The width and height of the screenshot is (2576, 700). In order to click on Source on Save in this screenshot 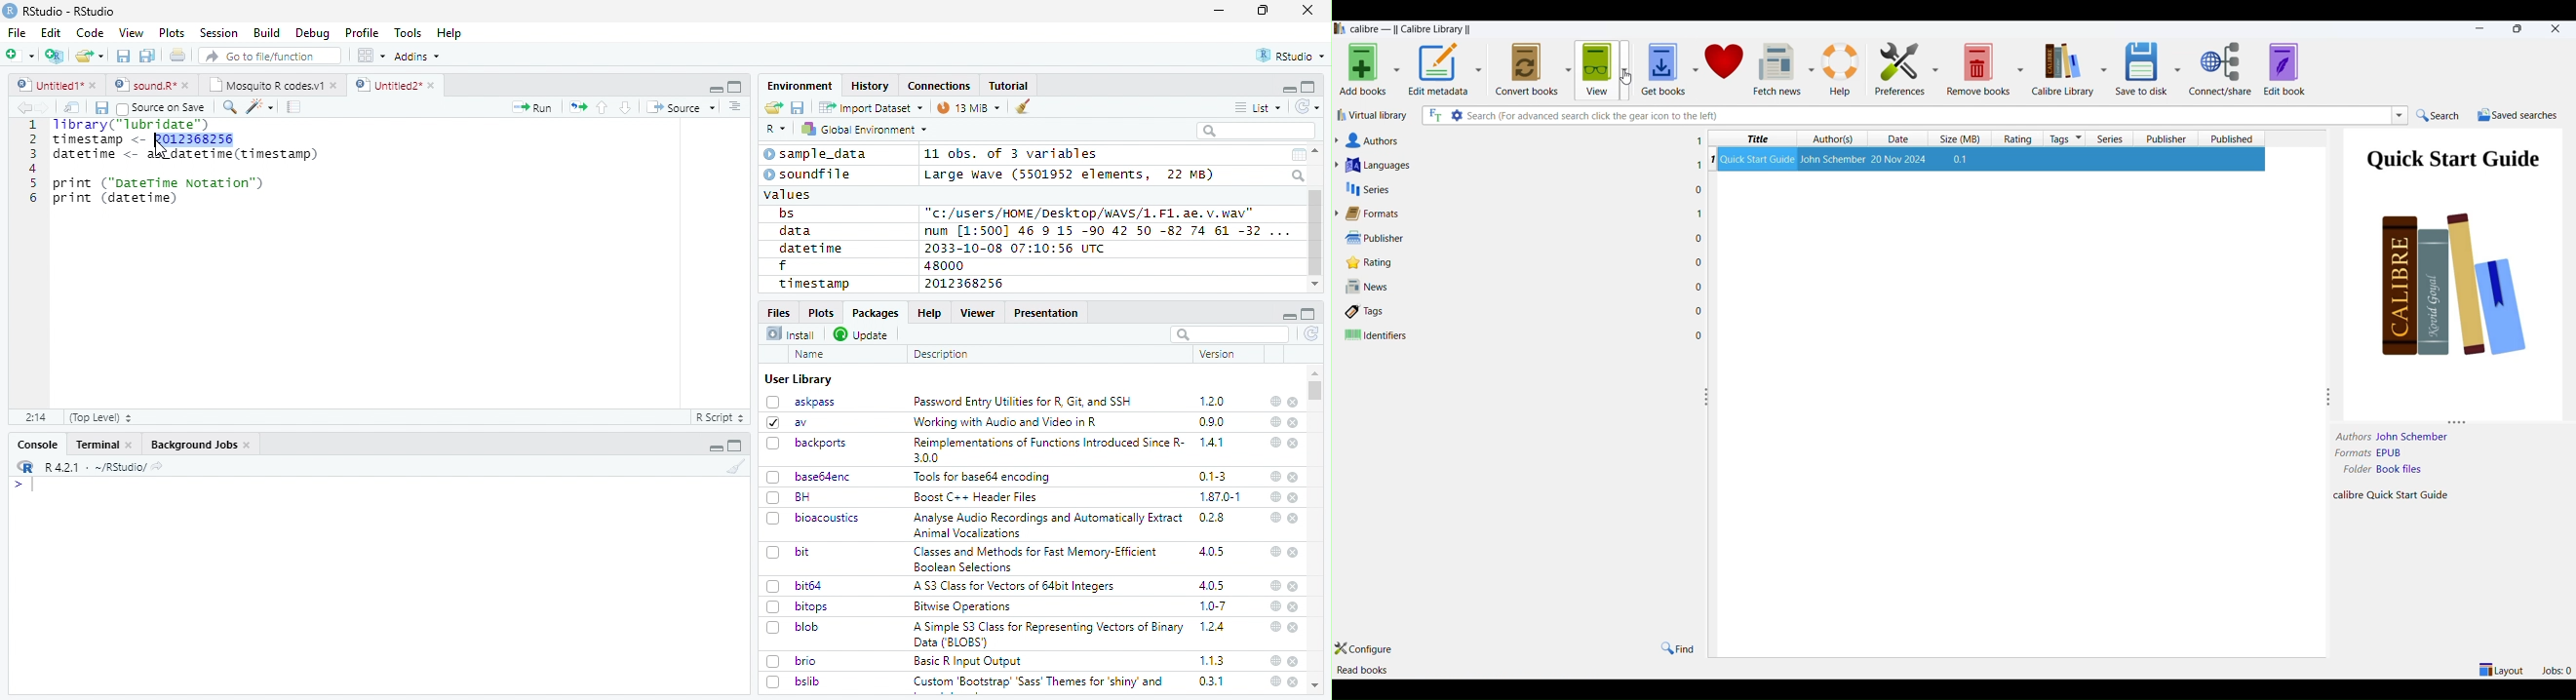, I will do `click(160, 107)`.